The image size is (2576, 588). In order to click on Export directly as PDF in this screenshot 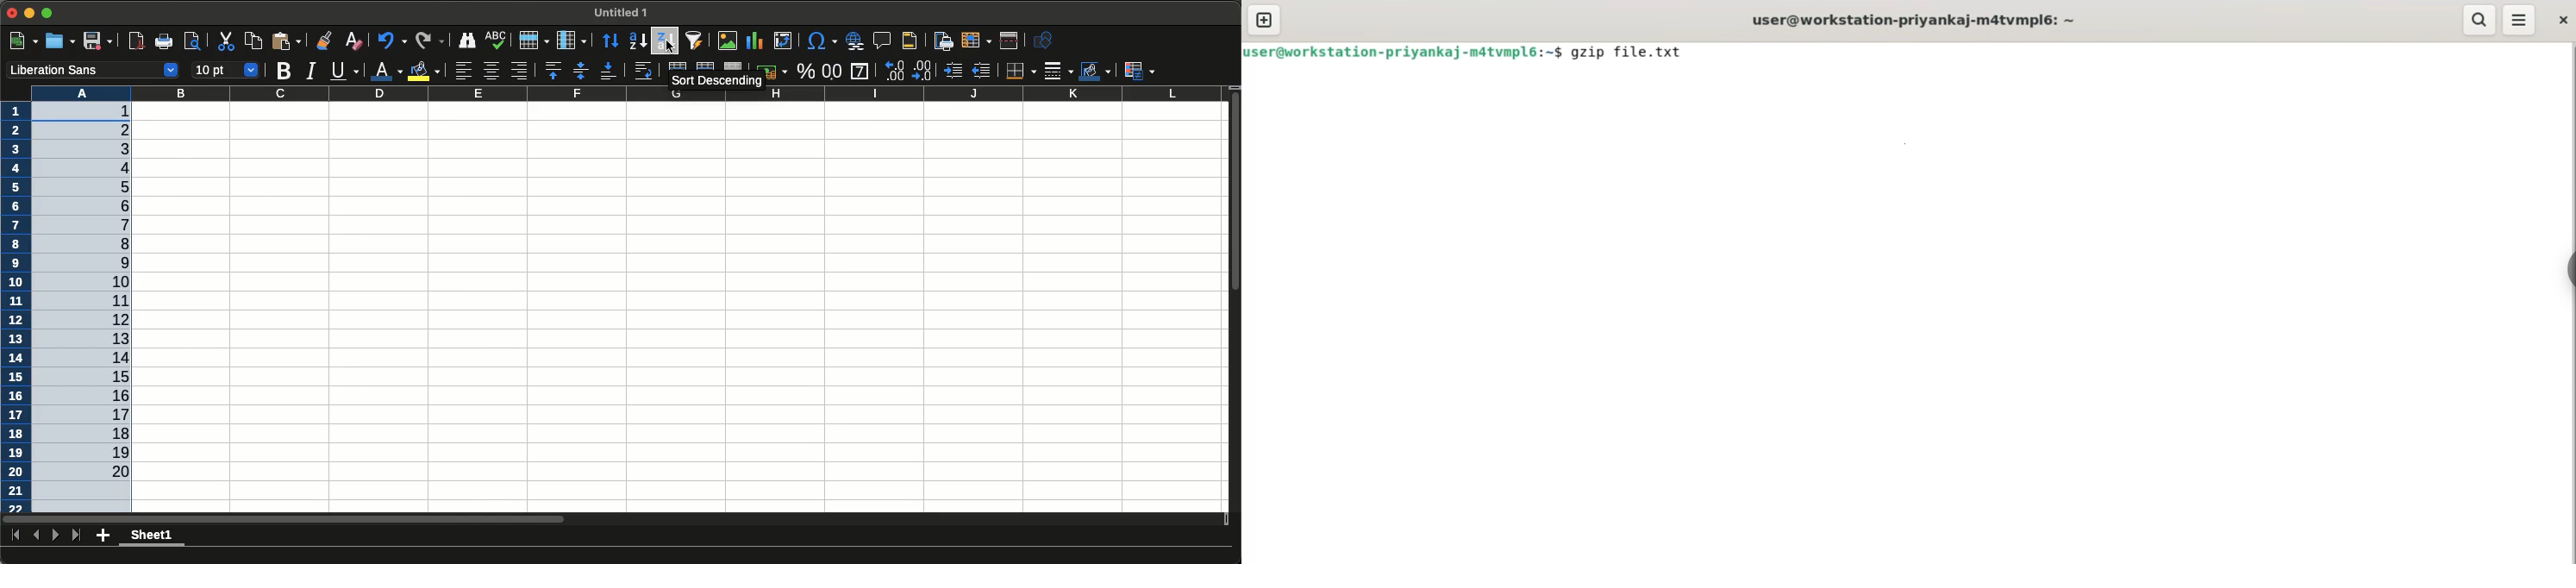, I will do `click(135, 42)`.